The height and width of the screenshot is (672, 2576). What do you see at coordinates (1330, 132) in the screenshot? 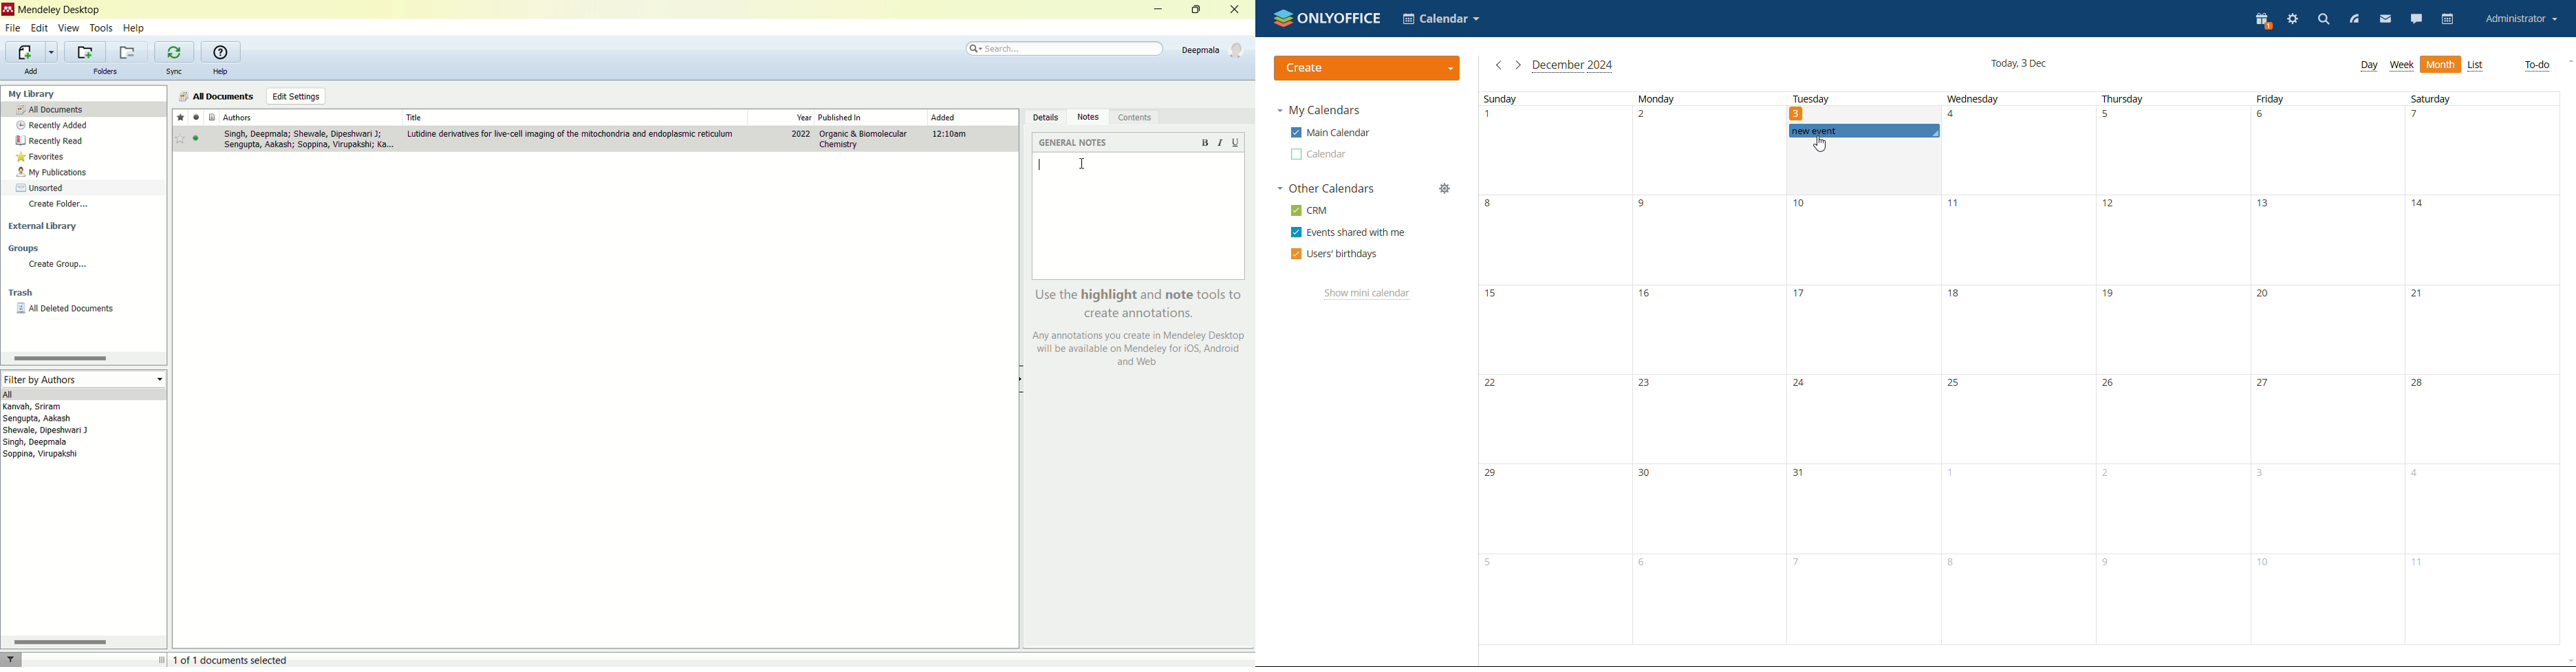
I see `main calendar` at bounding box center [1330, 132].